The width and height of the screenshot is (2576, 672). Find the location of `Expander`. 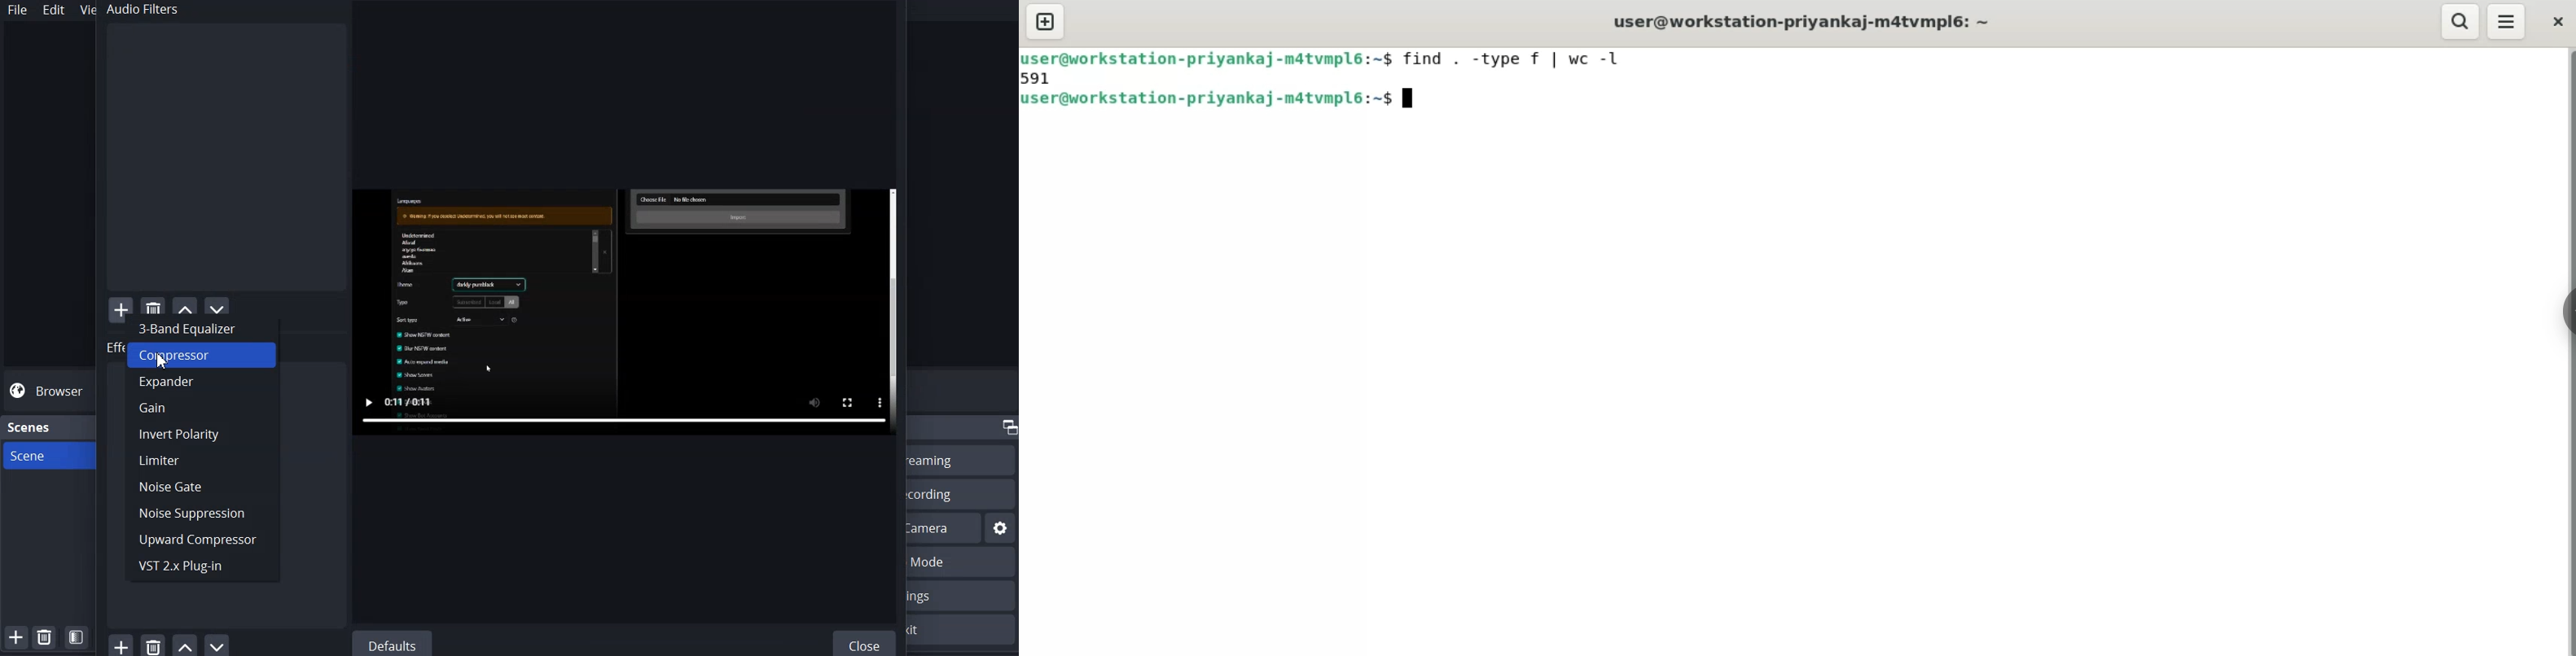

Expander is located at coordinates (202, 383).